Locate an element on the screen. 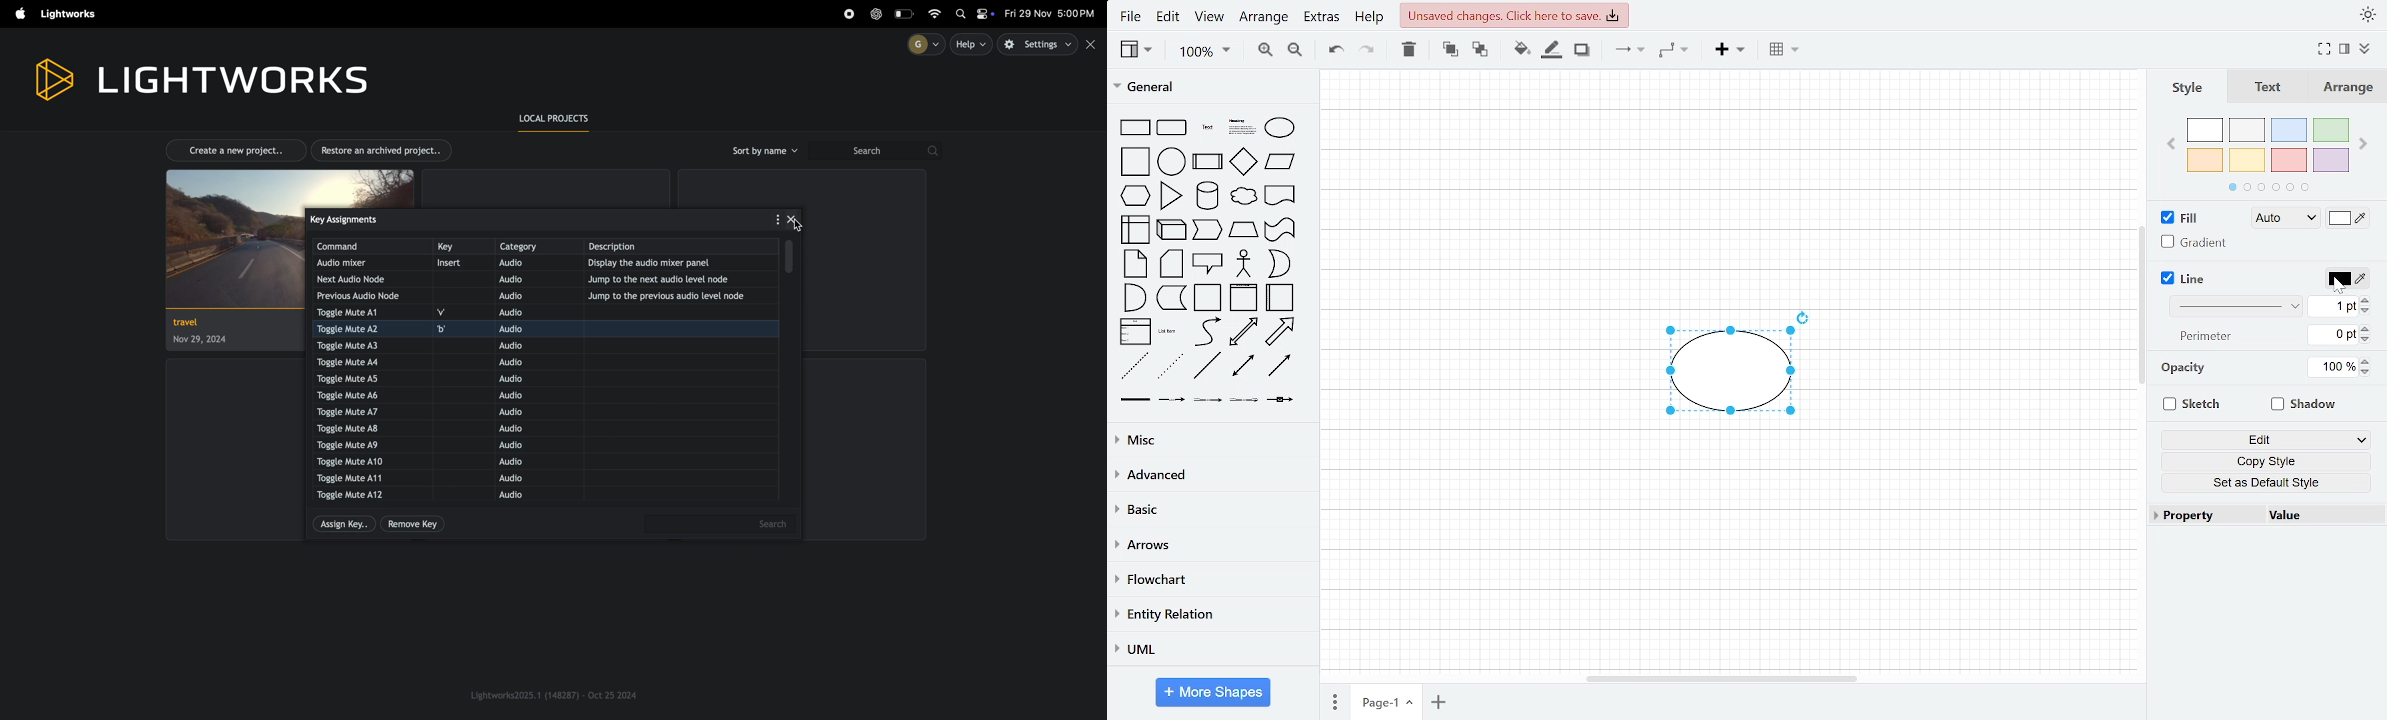 The width and height of the screenshot is (2408, 728). search is located at coordinates (722, 523).